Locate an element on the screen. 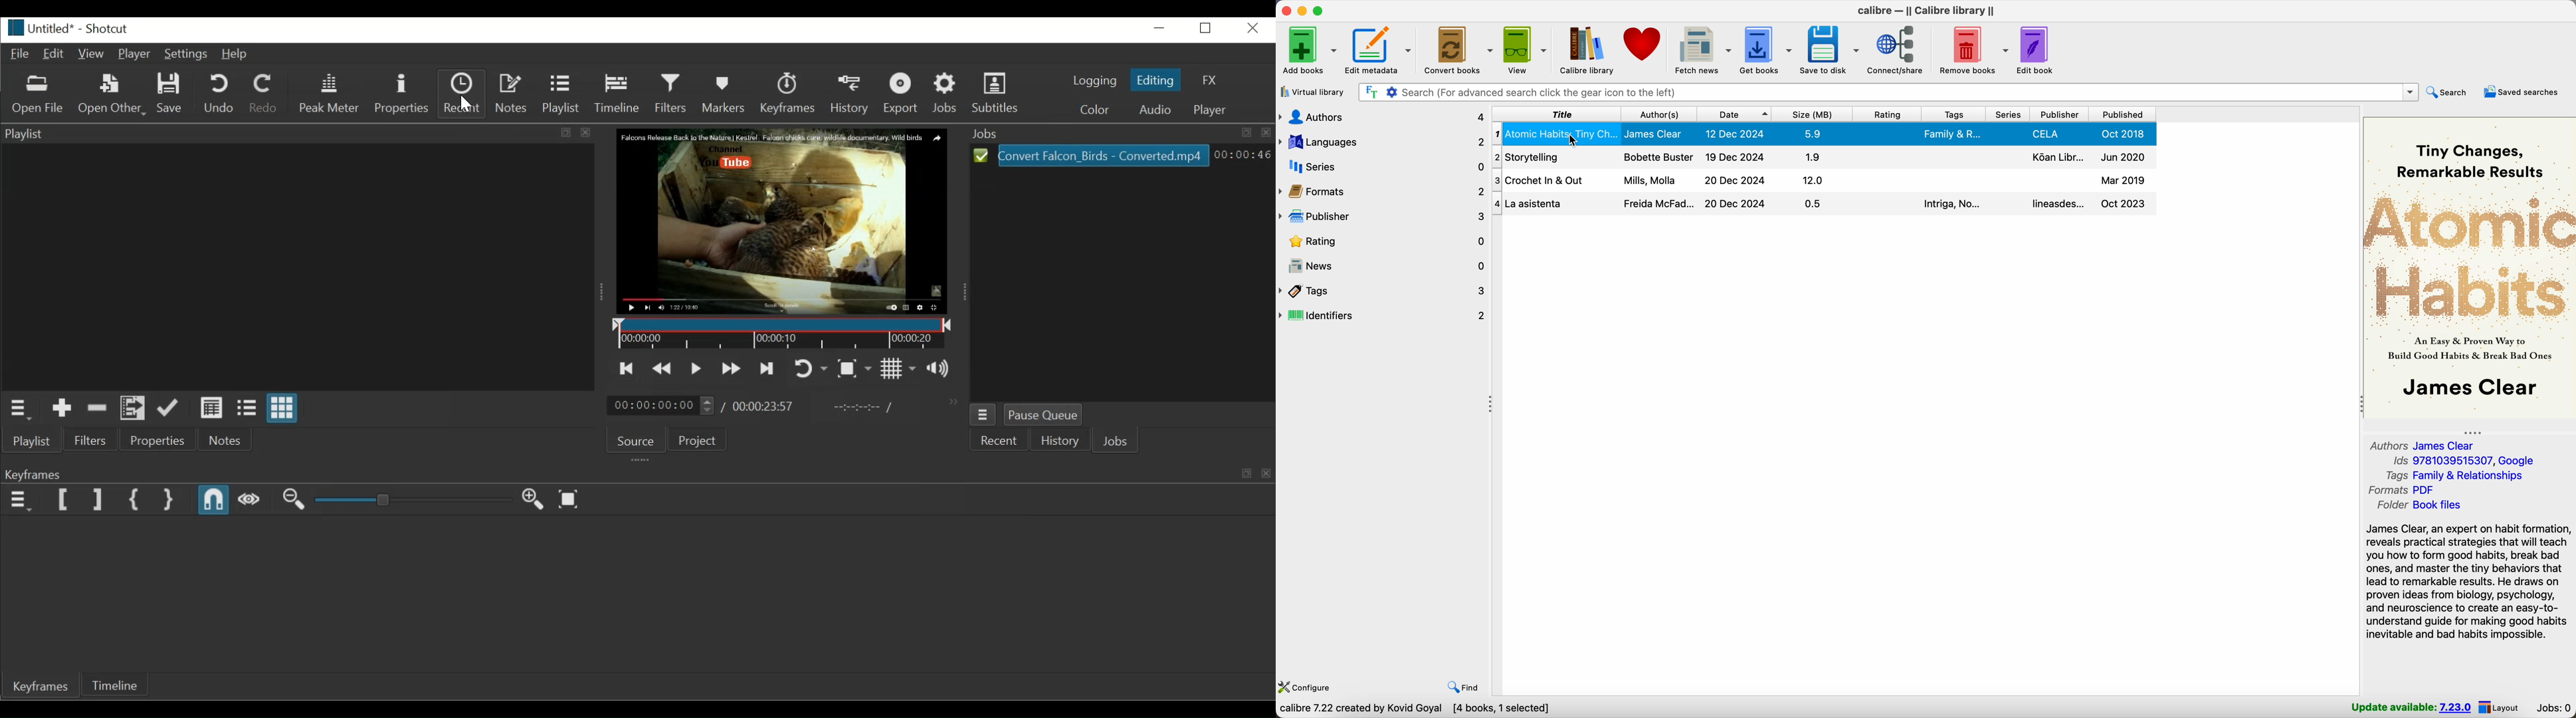 Image resolution: width=2576 pixels, height=728 pixels. title is located at coordinates (1557, 114).